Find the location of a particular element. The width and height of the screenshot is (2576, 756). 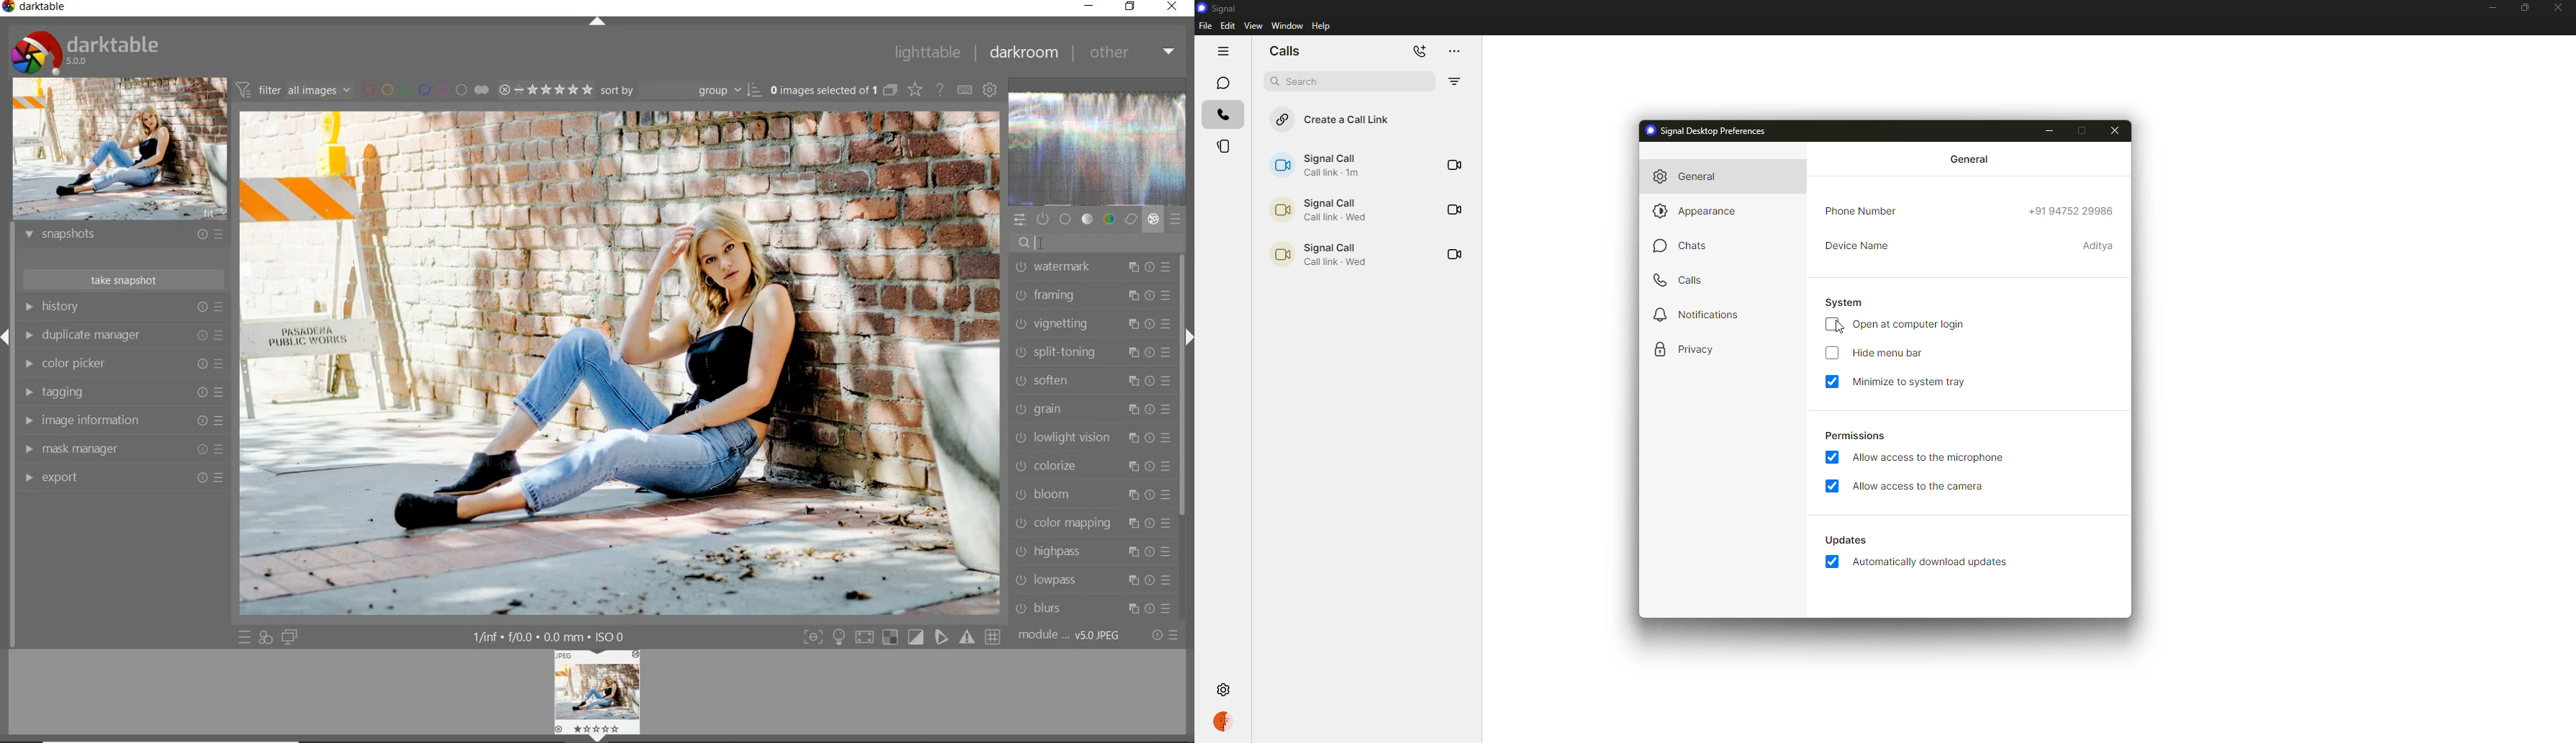

tagging is located at coordinates (123, 391).